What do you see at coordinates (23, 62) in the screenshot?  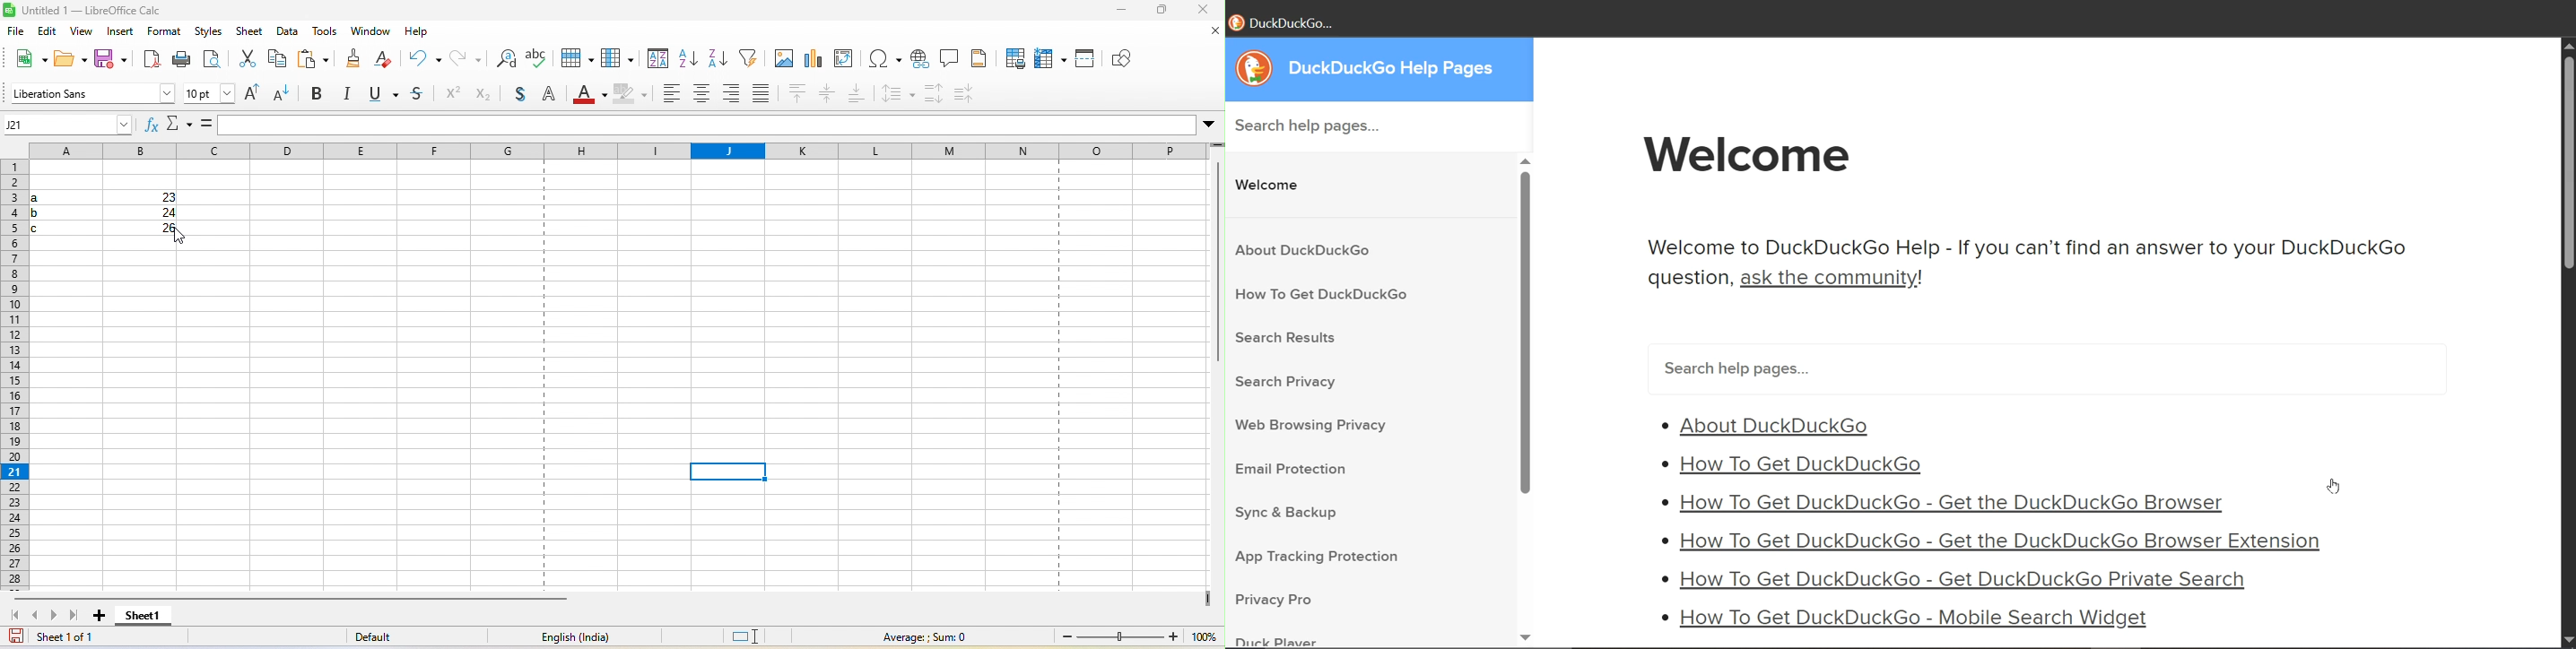 I see `new` at bounding box center [23, 62].